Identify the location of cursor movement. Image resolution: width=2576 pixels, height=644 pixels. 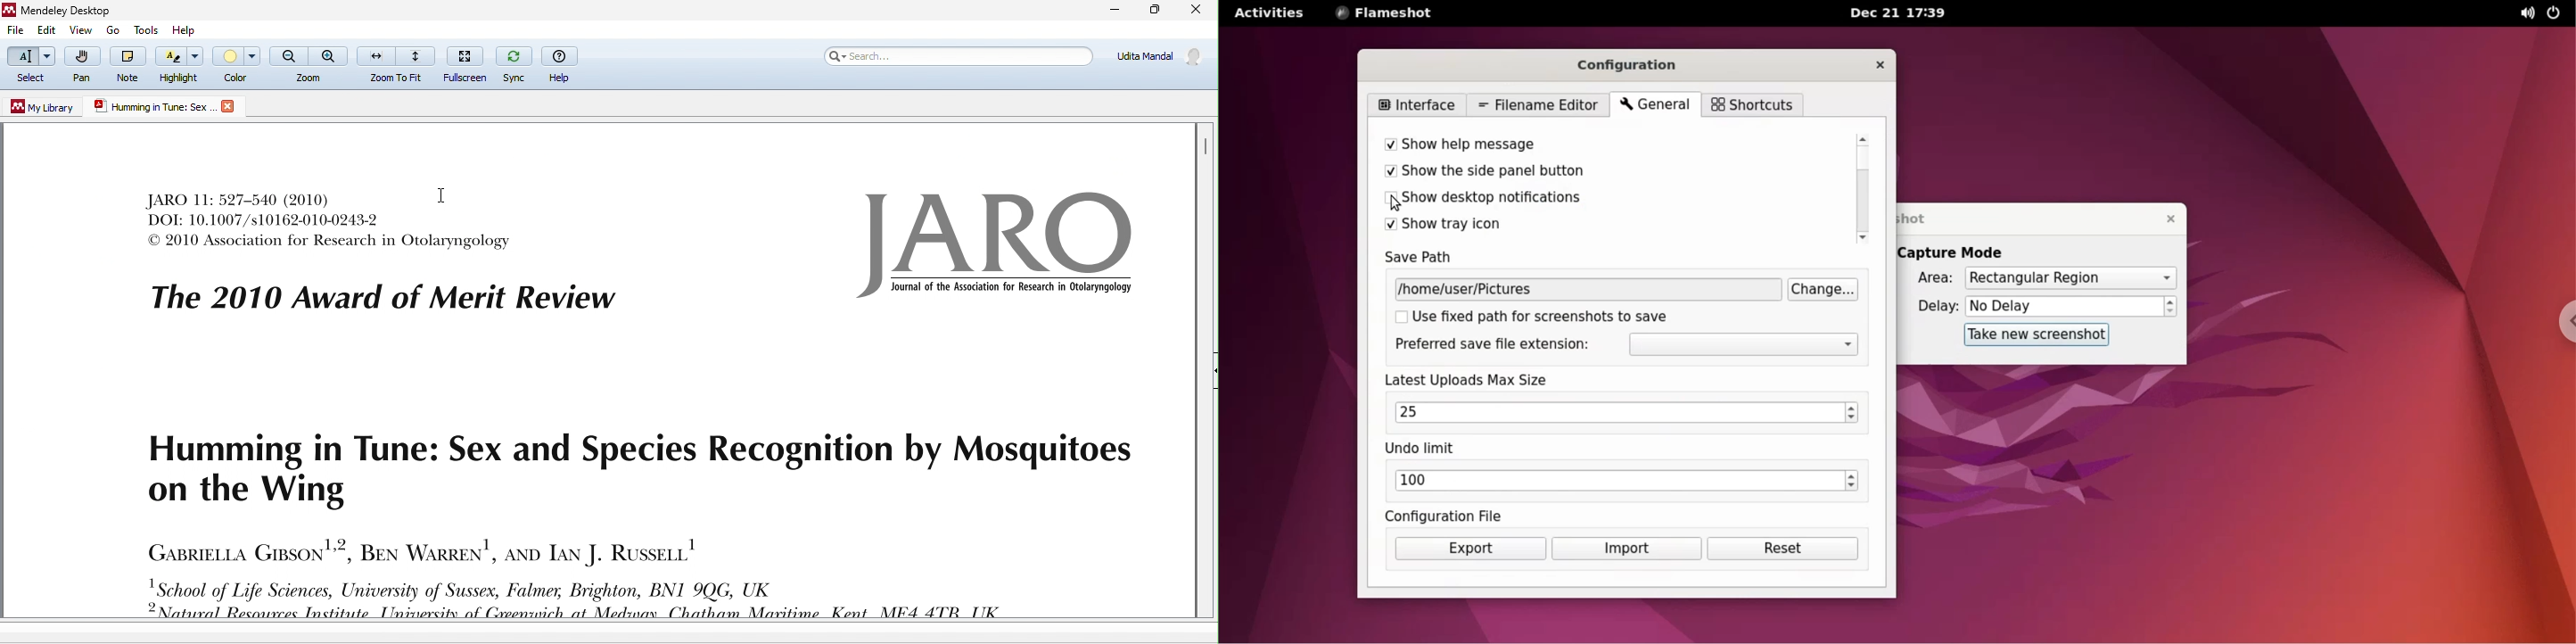
(448, 197).